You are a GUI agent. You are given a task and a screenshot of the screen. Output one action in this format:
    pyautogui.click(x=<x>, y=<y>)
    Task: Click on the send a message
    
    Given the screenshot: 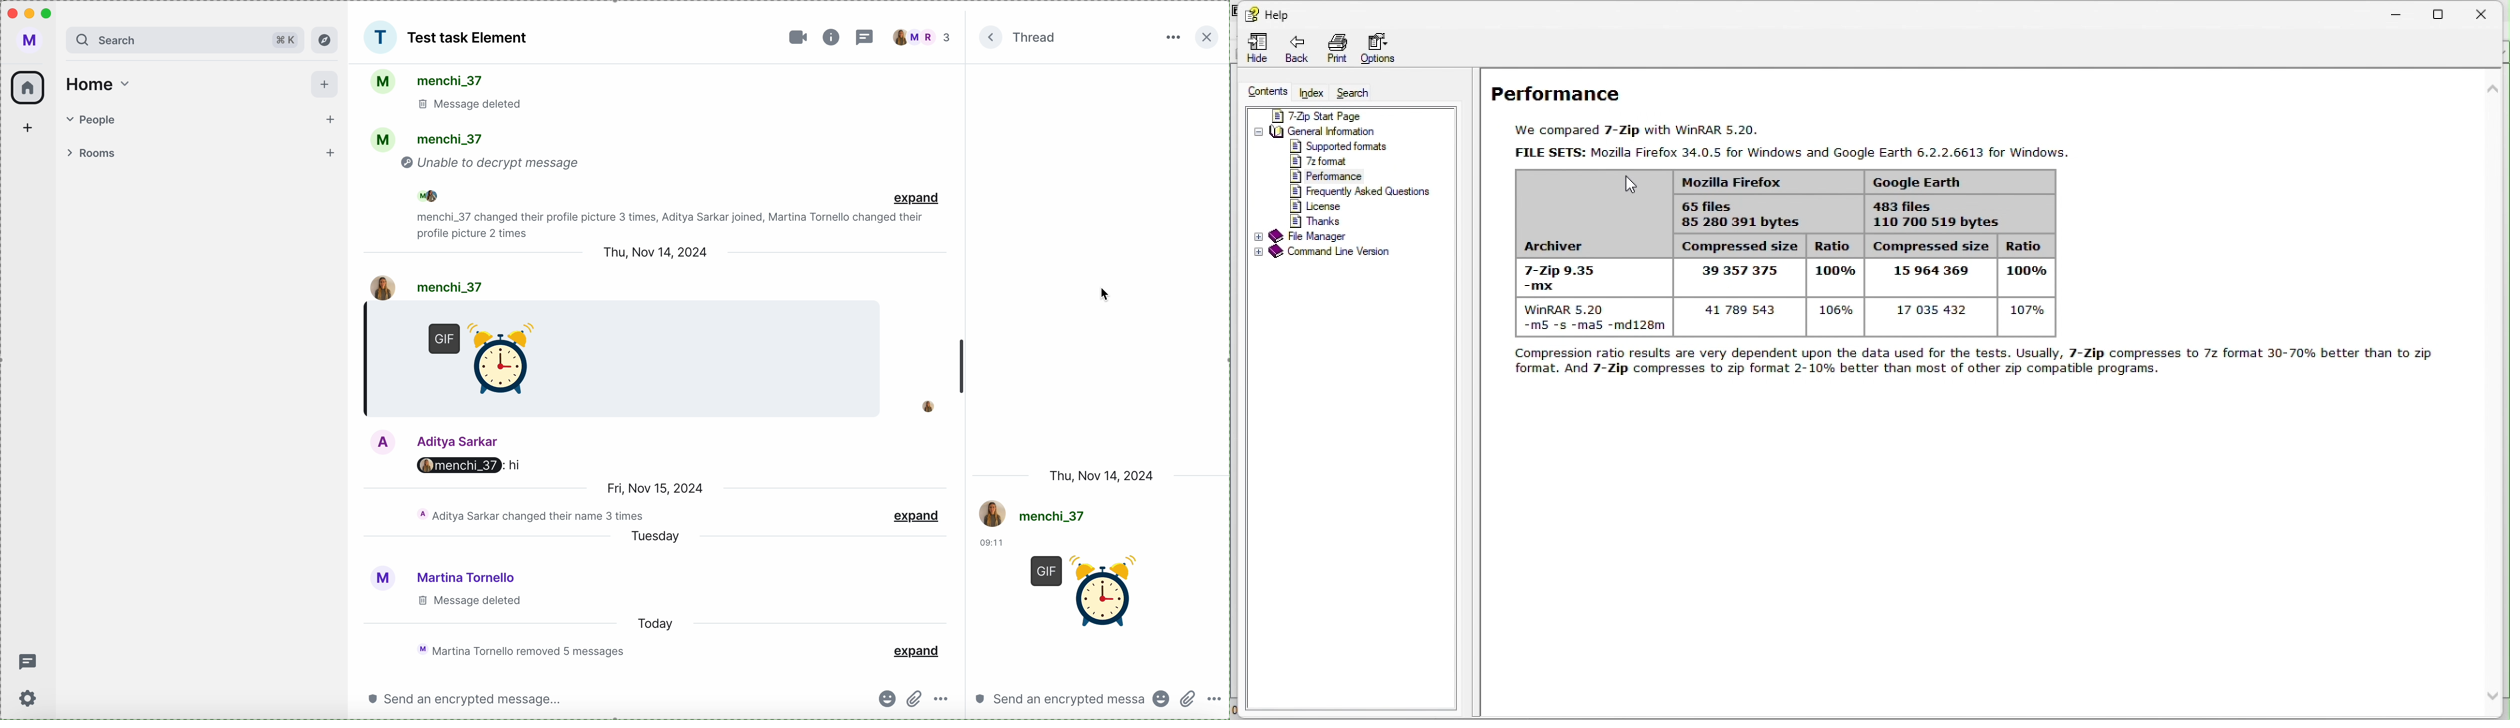 What is the action you would take?
    pyautogui.click(x=1060, y=702)
    